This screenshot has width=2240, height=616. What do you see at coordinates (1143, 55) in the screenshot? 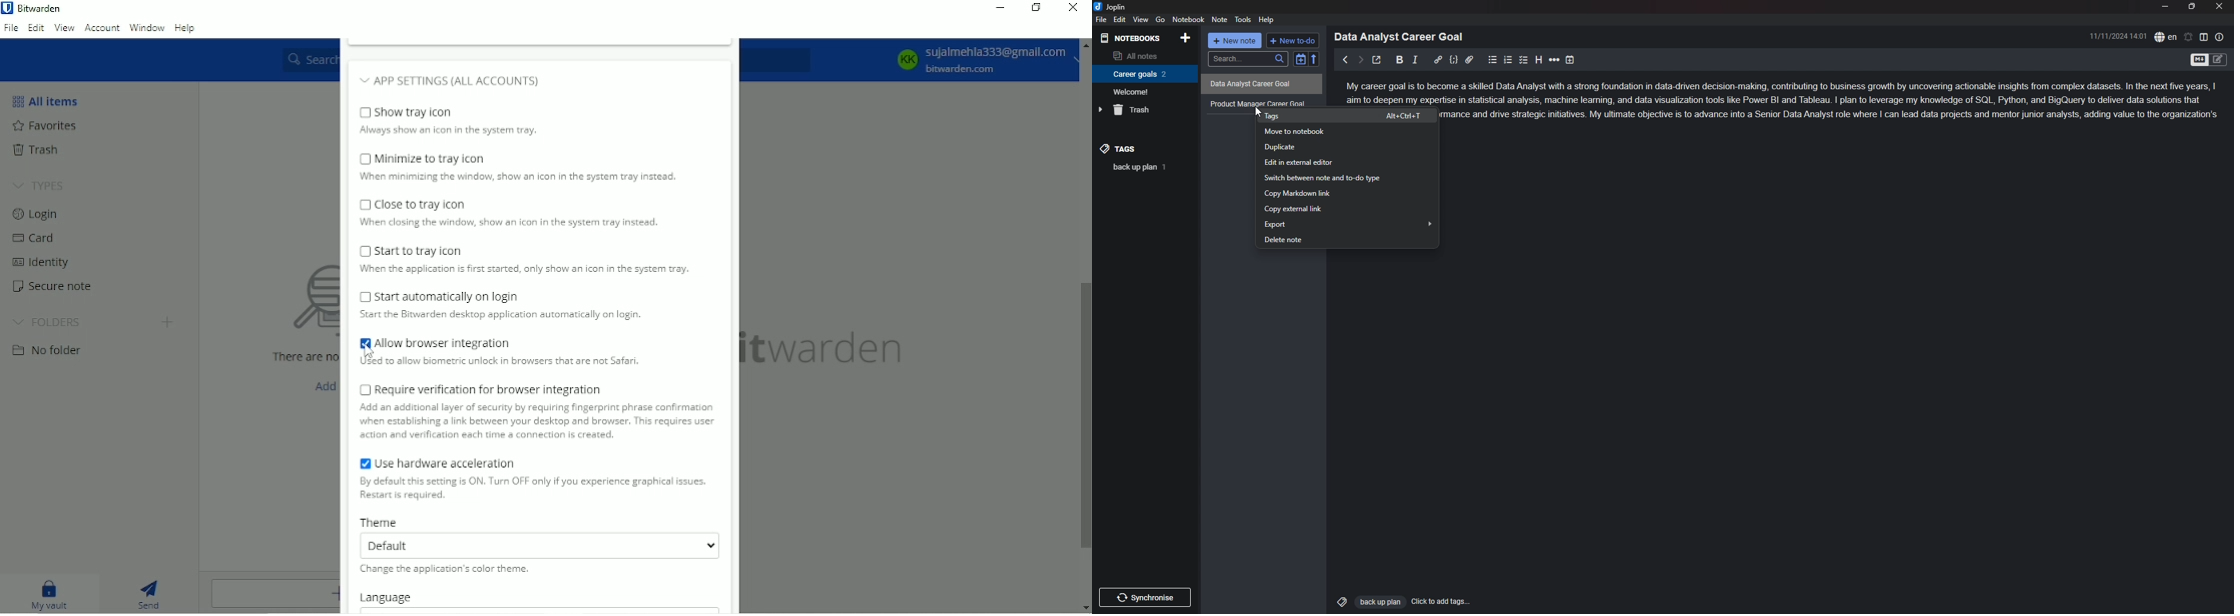
I see `all notes` at bounding box center [1143, 55].